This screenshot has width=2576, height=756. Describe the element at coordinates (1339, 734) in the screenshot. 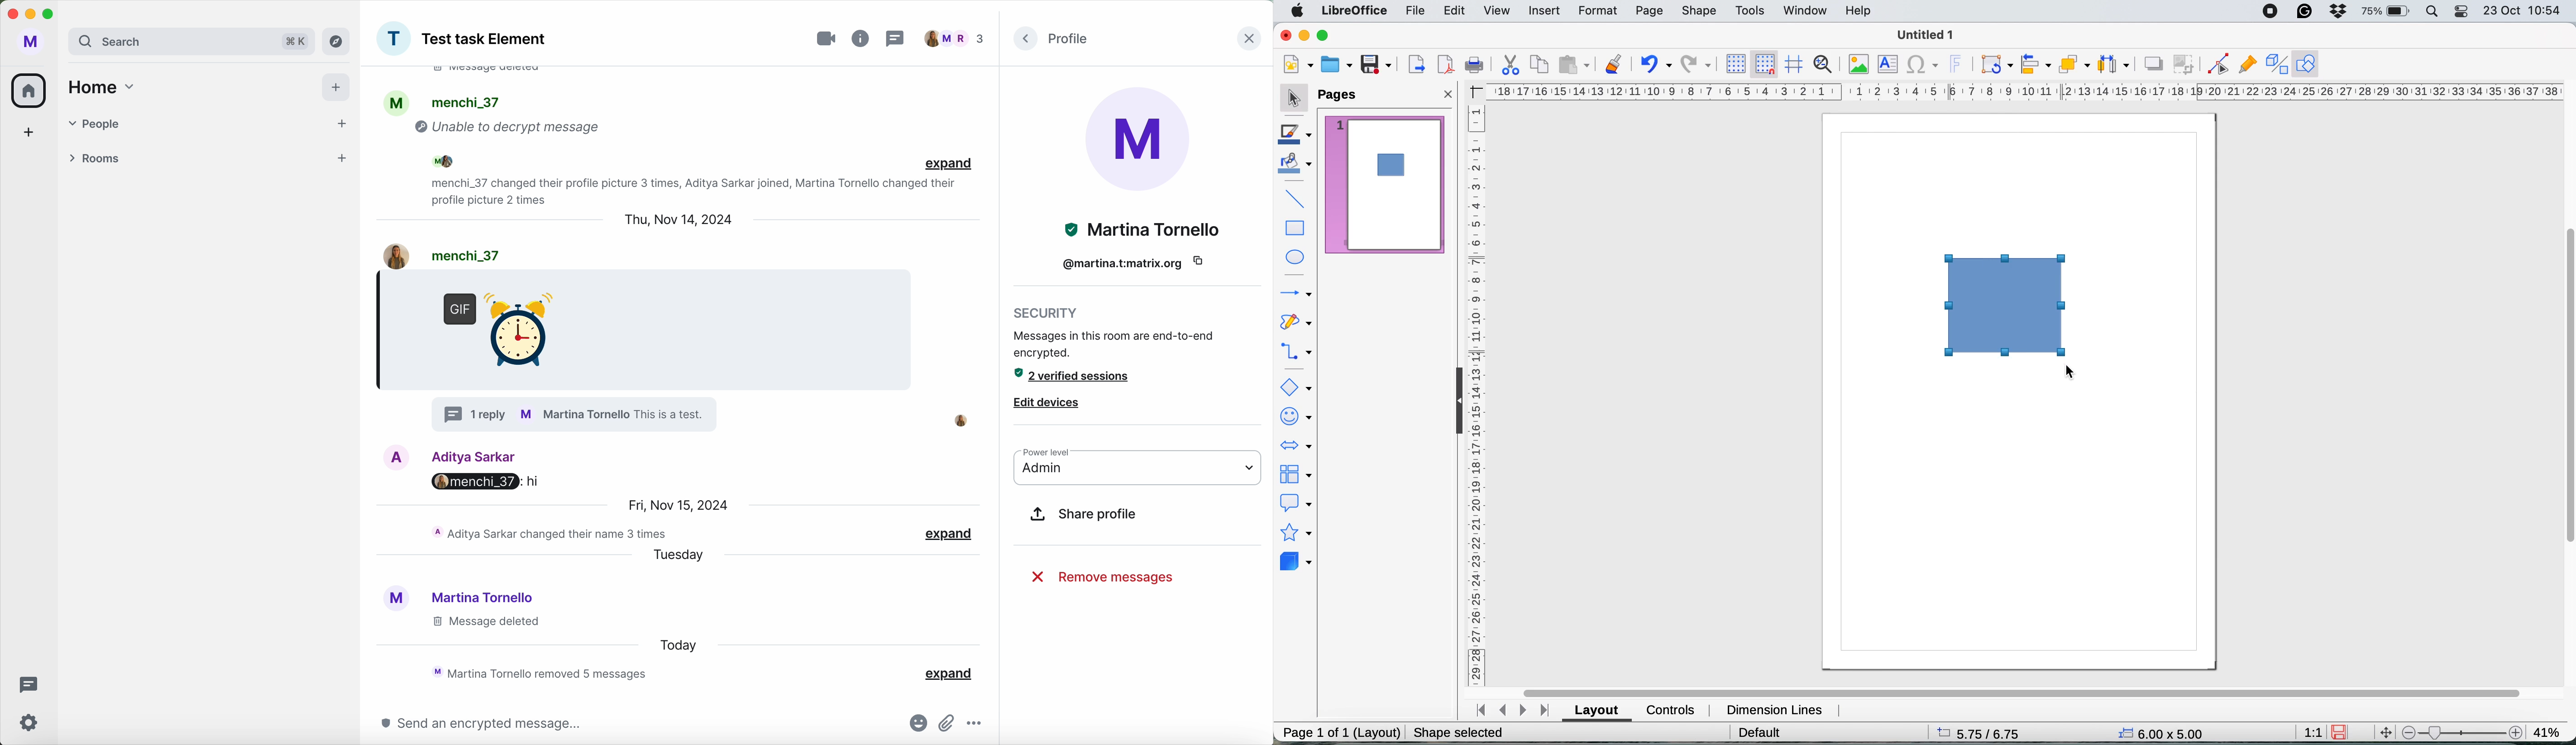

I see `page 1 of 1 (Layout)` at that location.